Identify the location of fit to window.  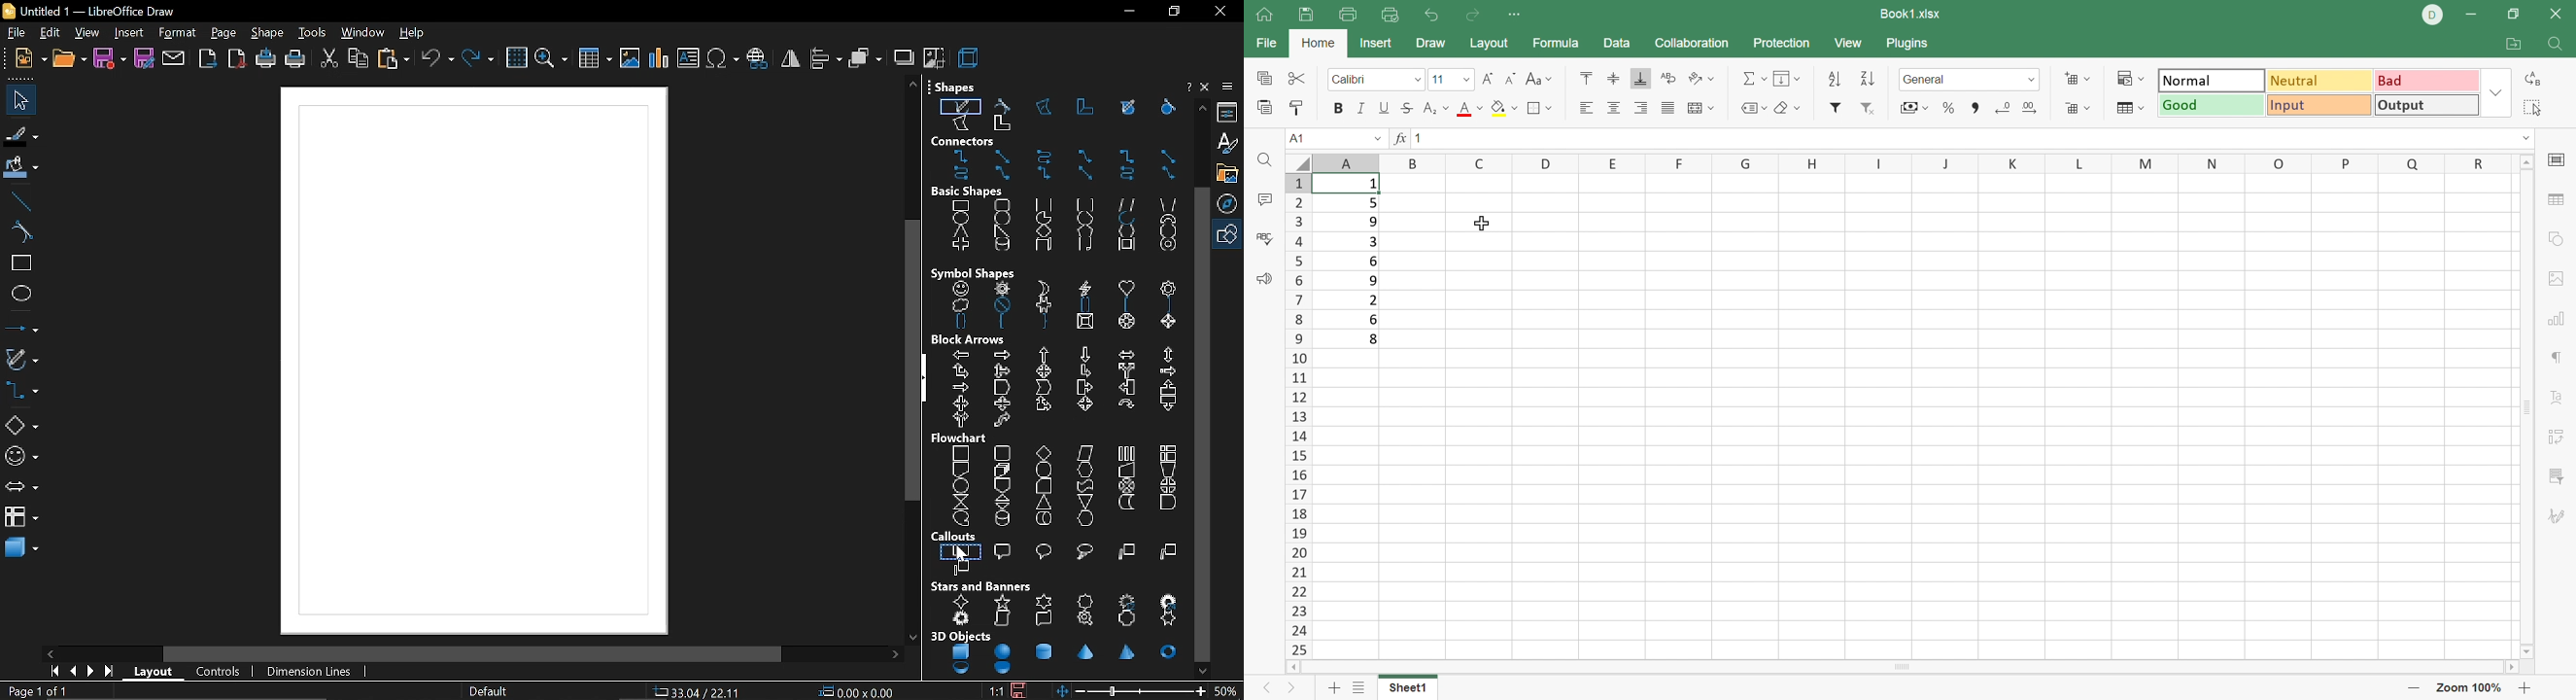
(1064, 691).